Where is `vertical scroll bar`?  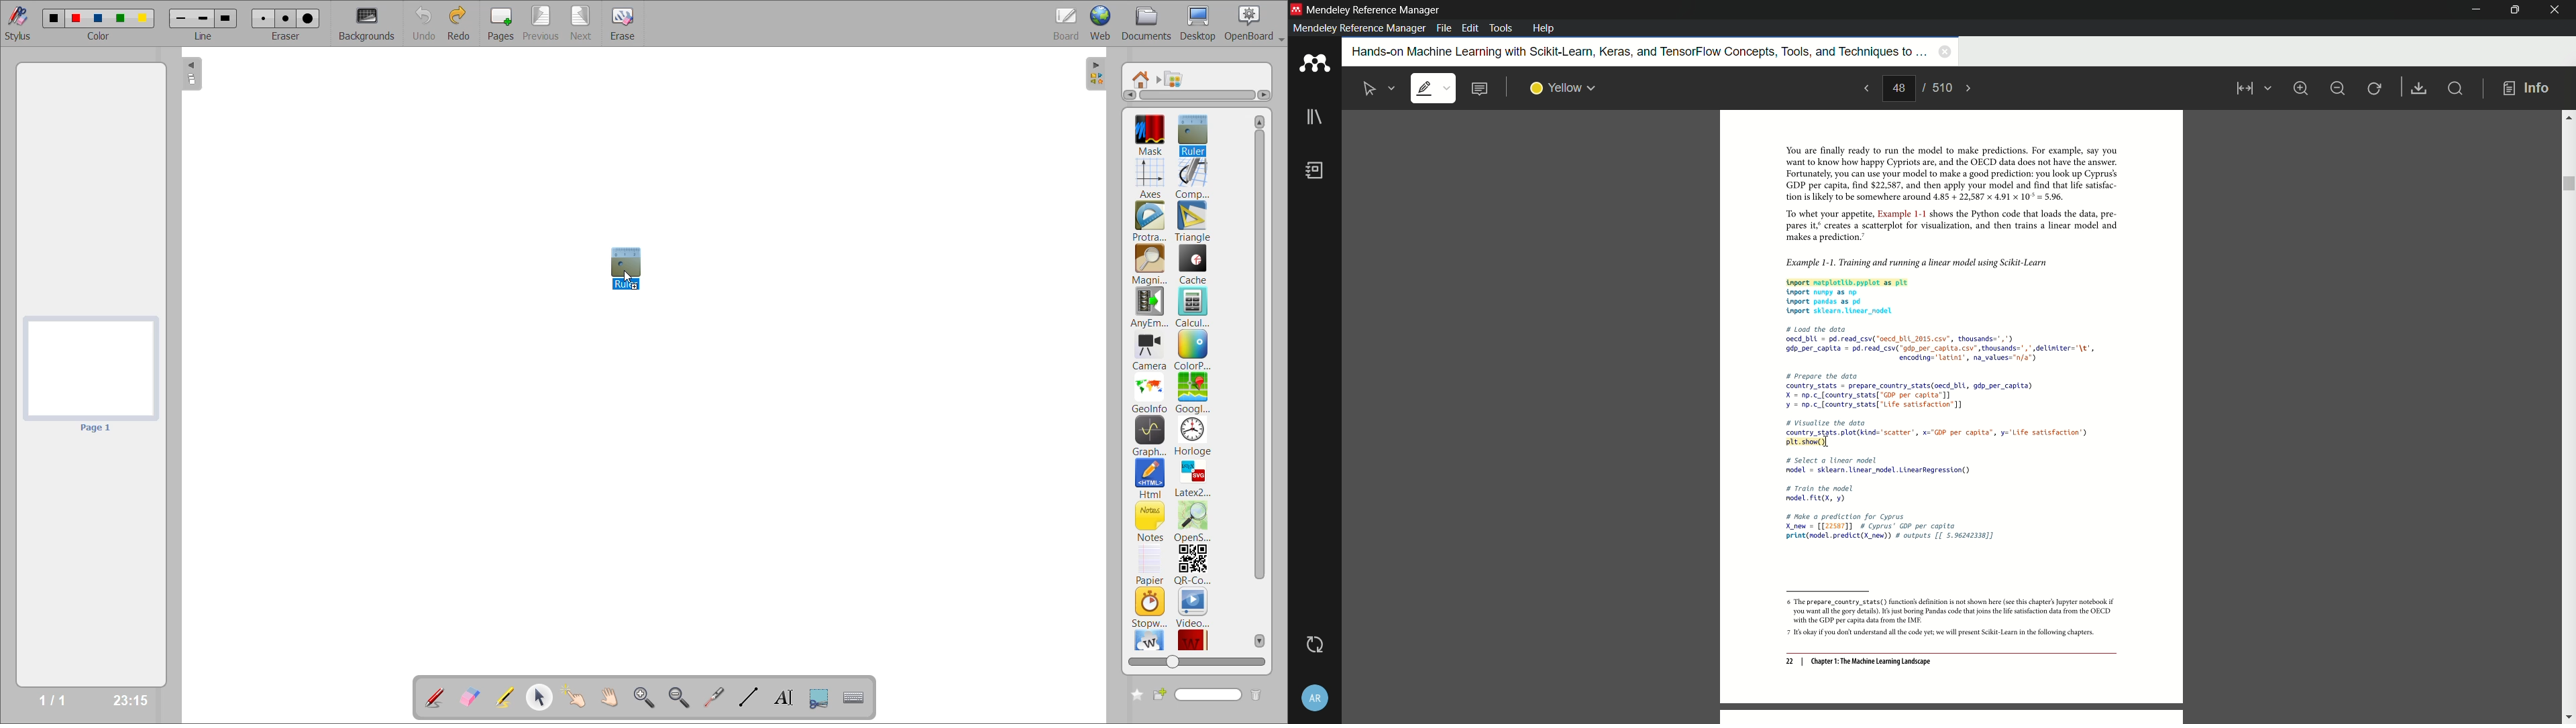 vertical scroll bar is located at coordinates (1260, 380).